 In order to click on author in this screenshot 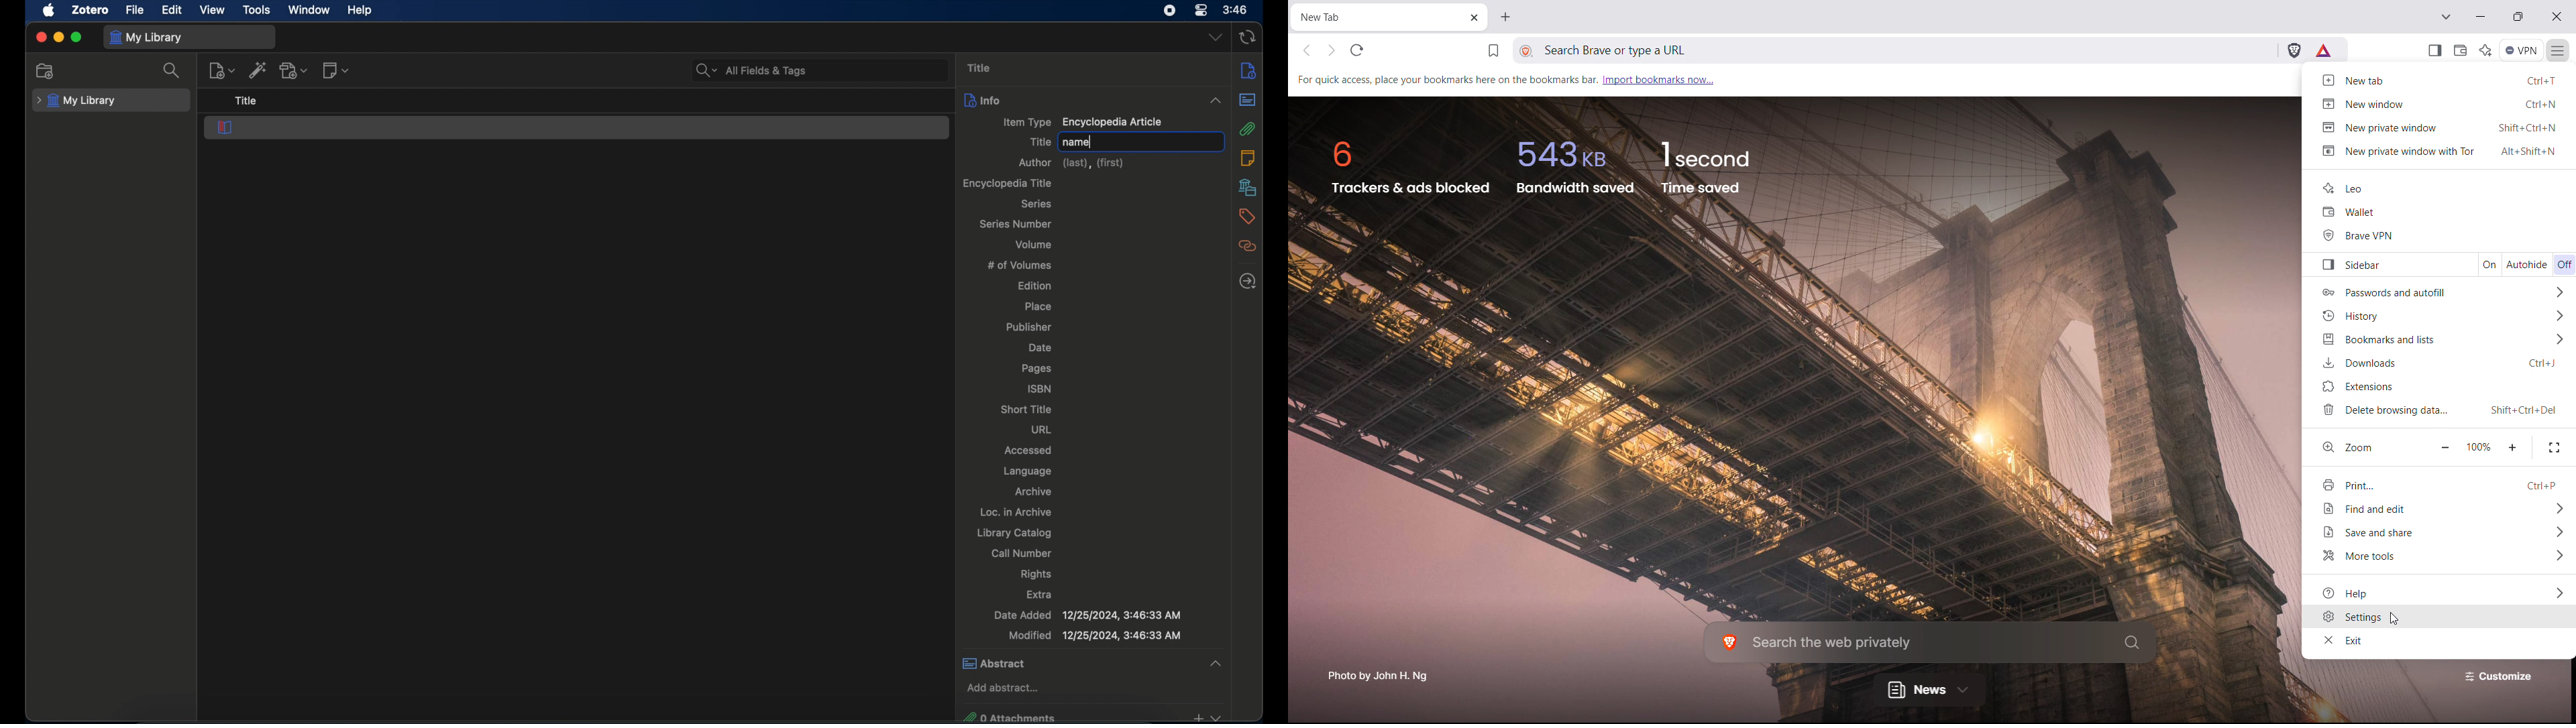, I will do `click(1074, 164)`.